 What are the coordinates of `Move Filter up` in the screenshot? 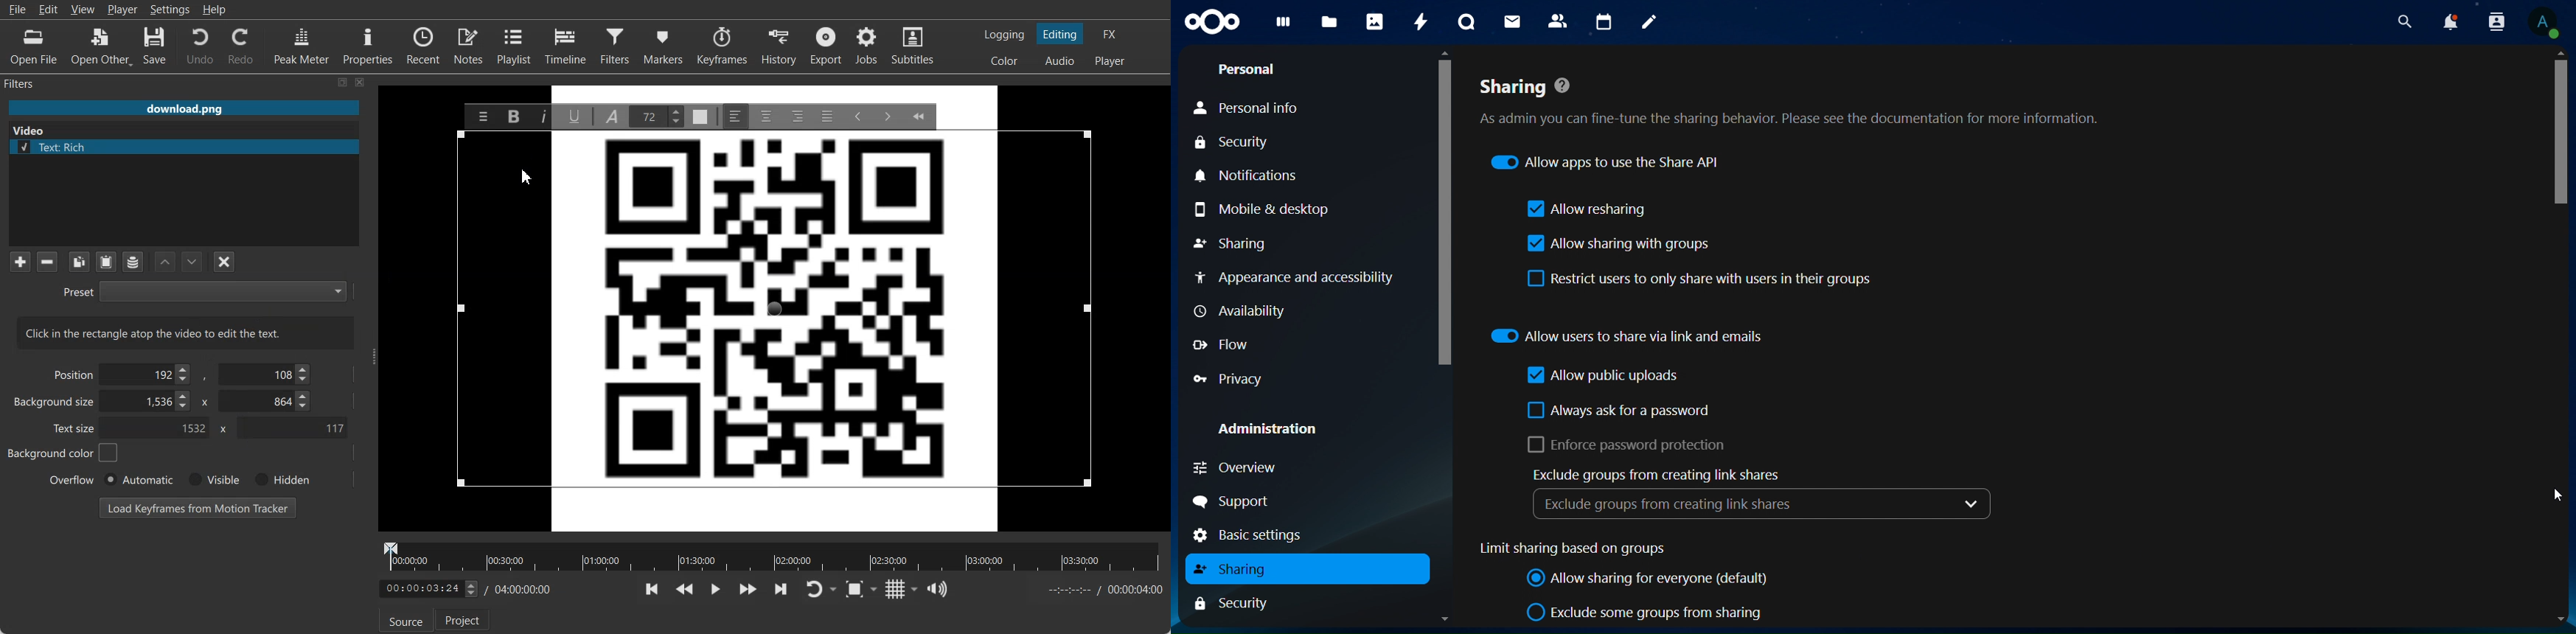 It's located at (165, 262).